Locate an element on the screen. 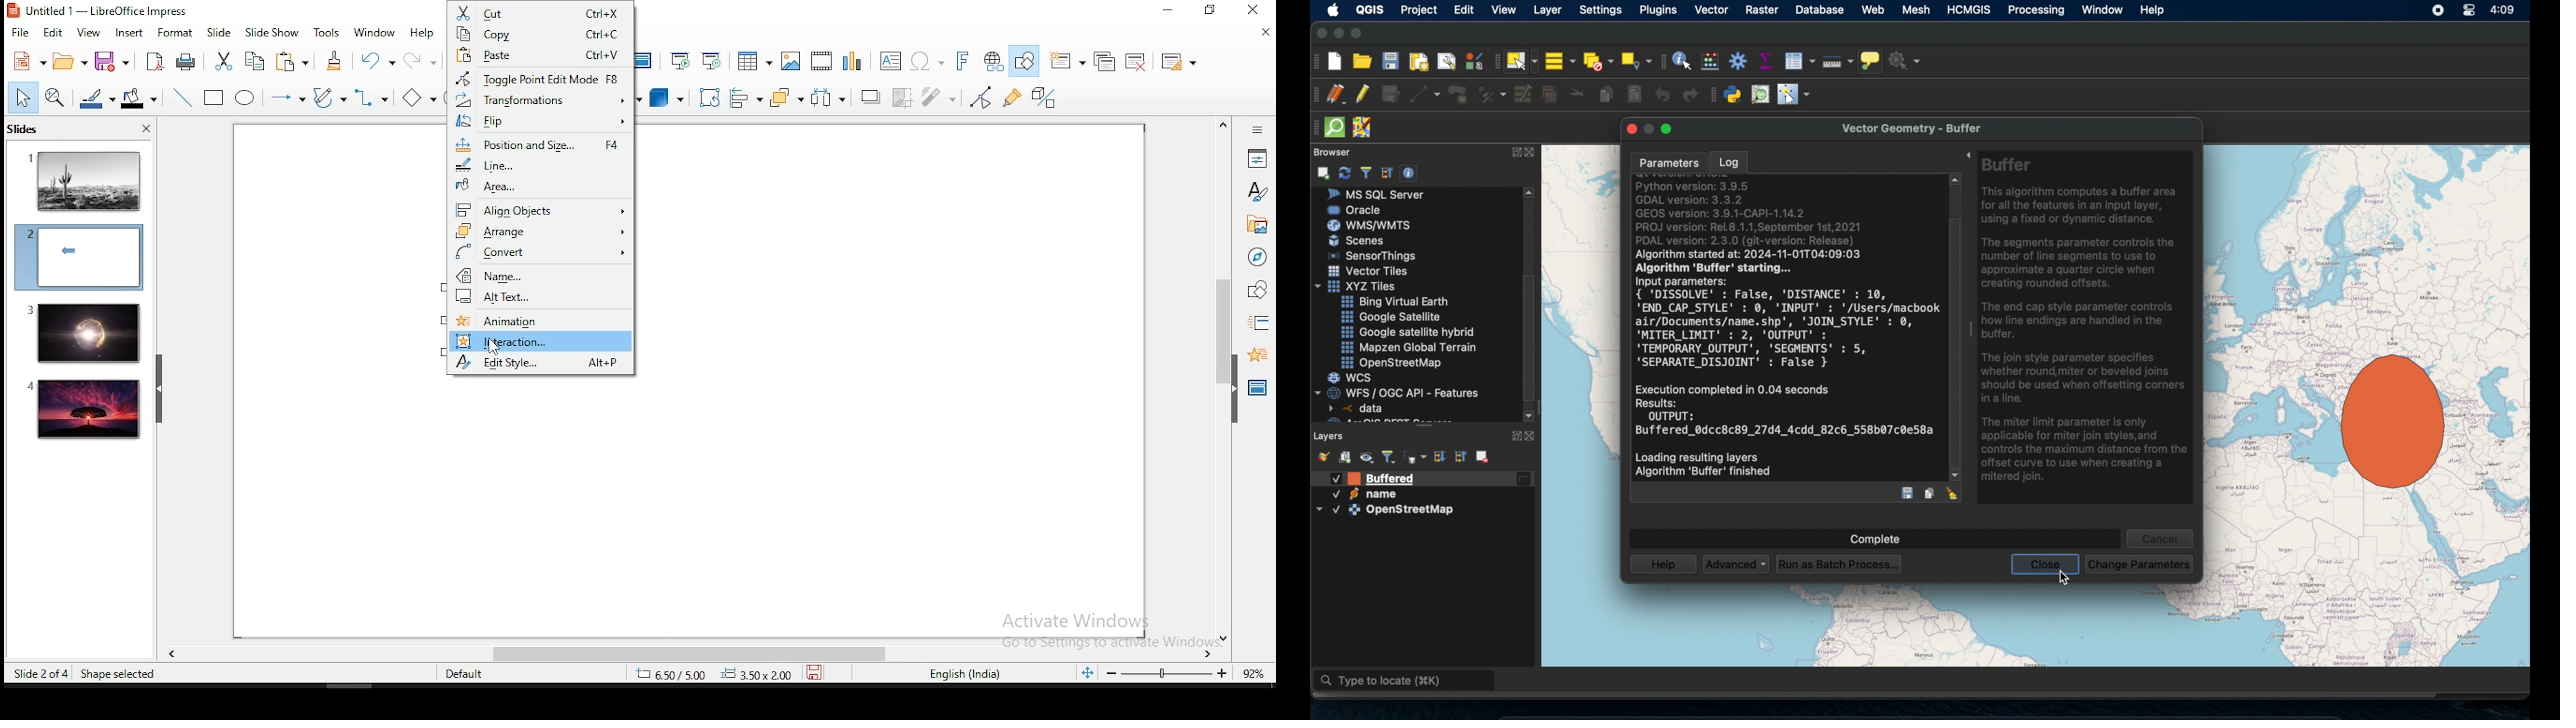  type to locate is located at coordinates (1406, 682).